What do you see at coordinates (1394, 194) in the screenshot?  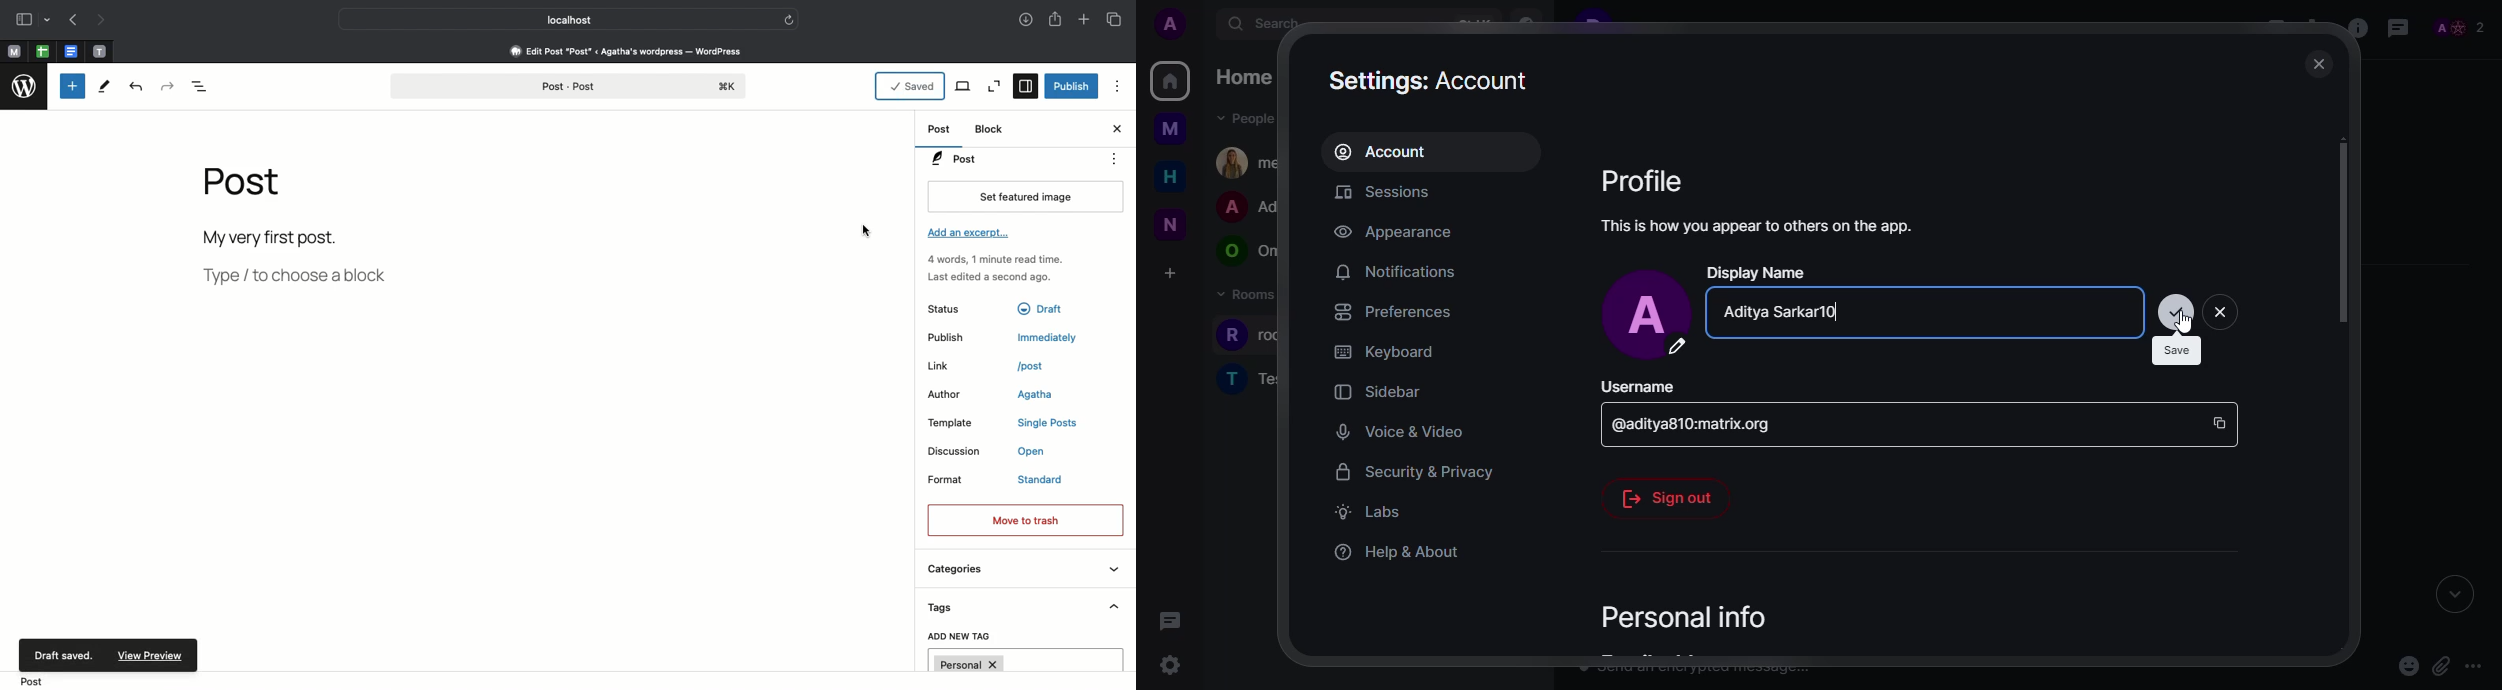 I see `sessions` at bounding box center [1394, 194].